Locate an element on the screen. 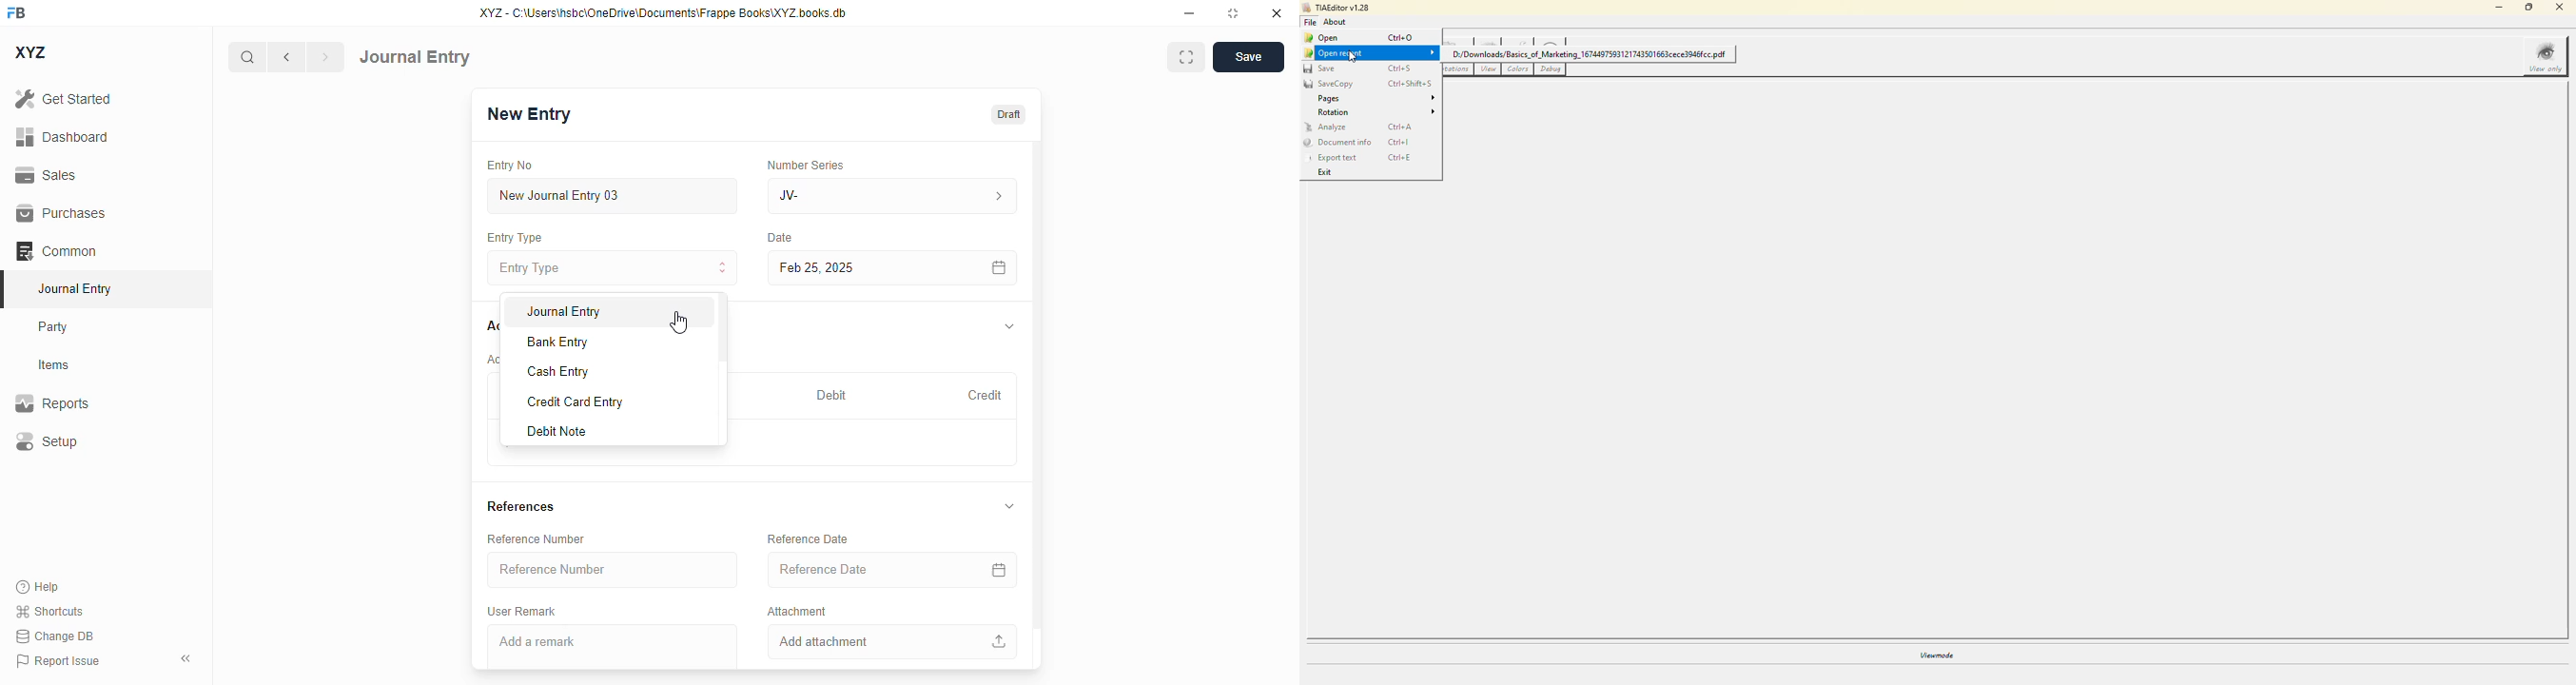  toggle expand/collapse is located at coordinates (1010, 326).